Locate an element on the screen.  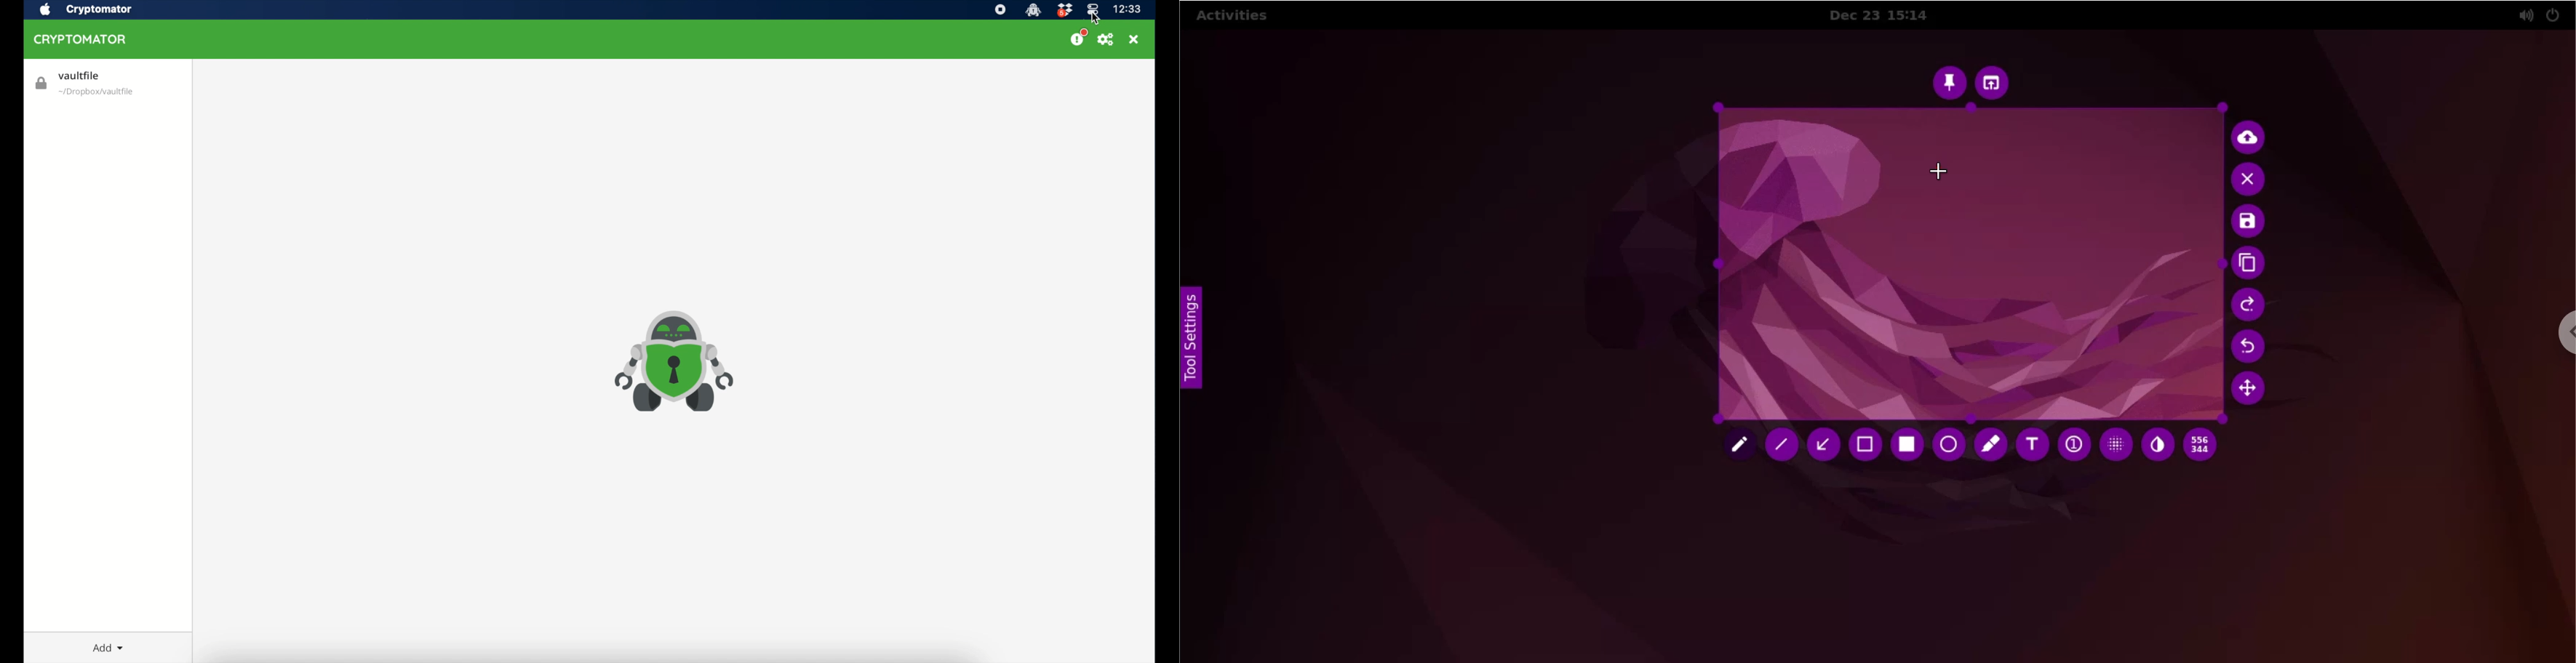
pixelette is located at coordinates (2117, 446).